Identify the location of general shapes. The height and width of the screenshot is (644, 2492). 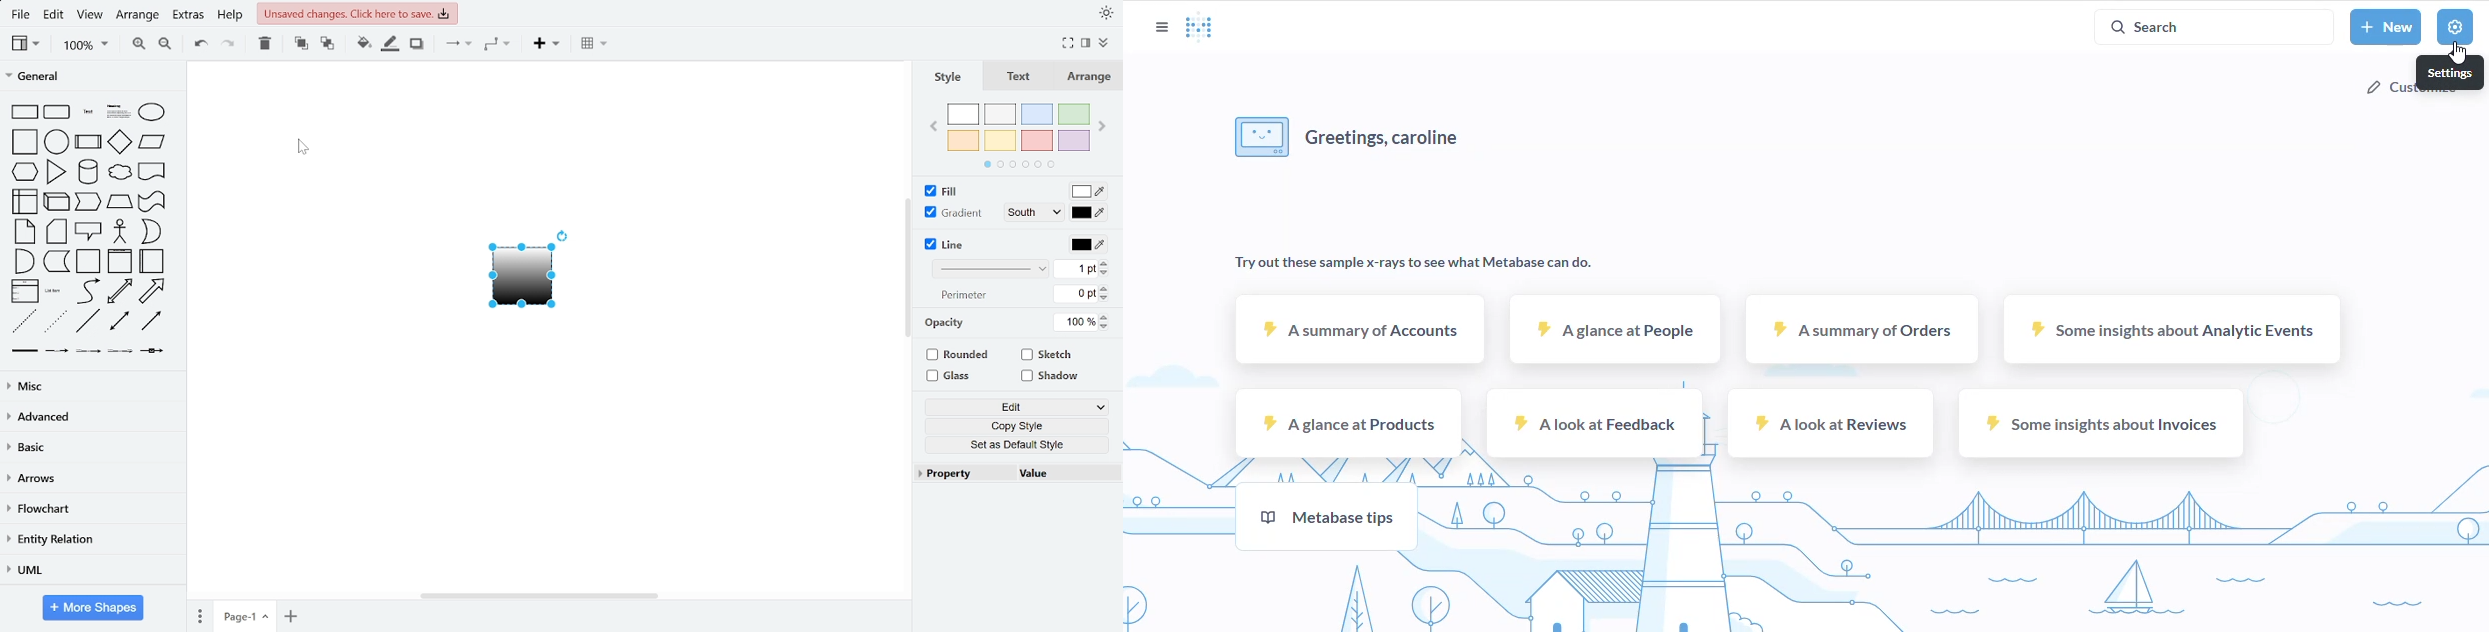
(151, 260).